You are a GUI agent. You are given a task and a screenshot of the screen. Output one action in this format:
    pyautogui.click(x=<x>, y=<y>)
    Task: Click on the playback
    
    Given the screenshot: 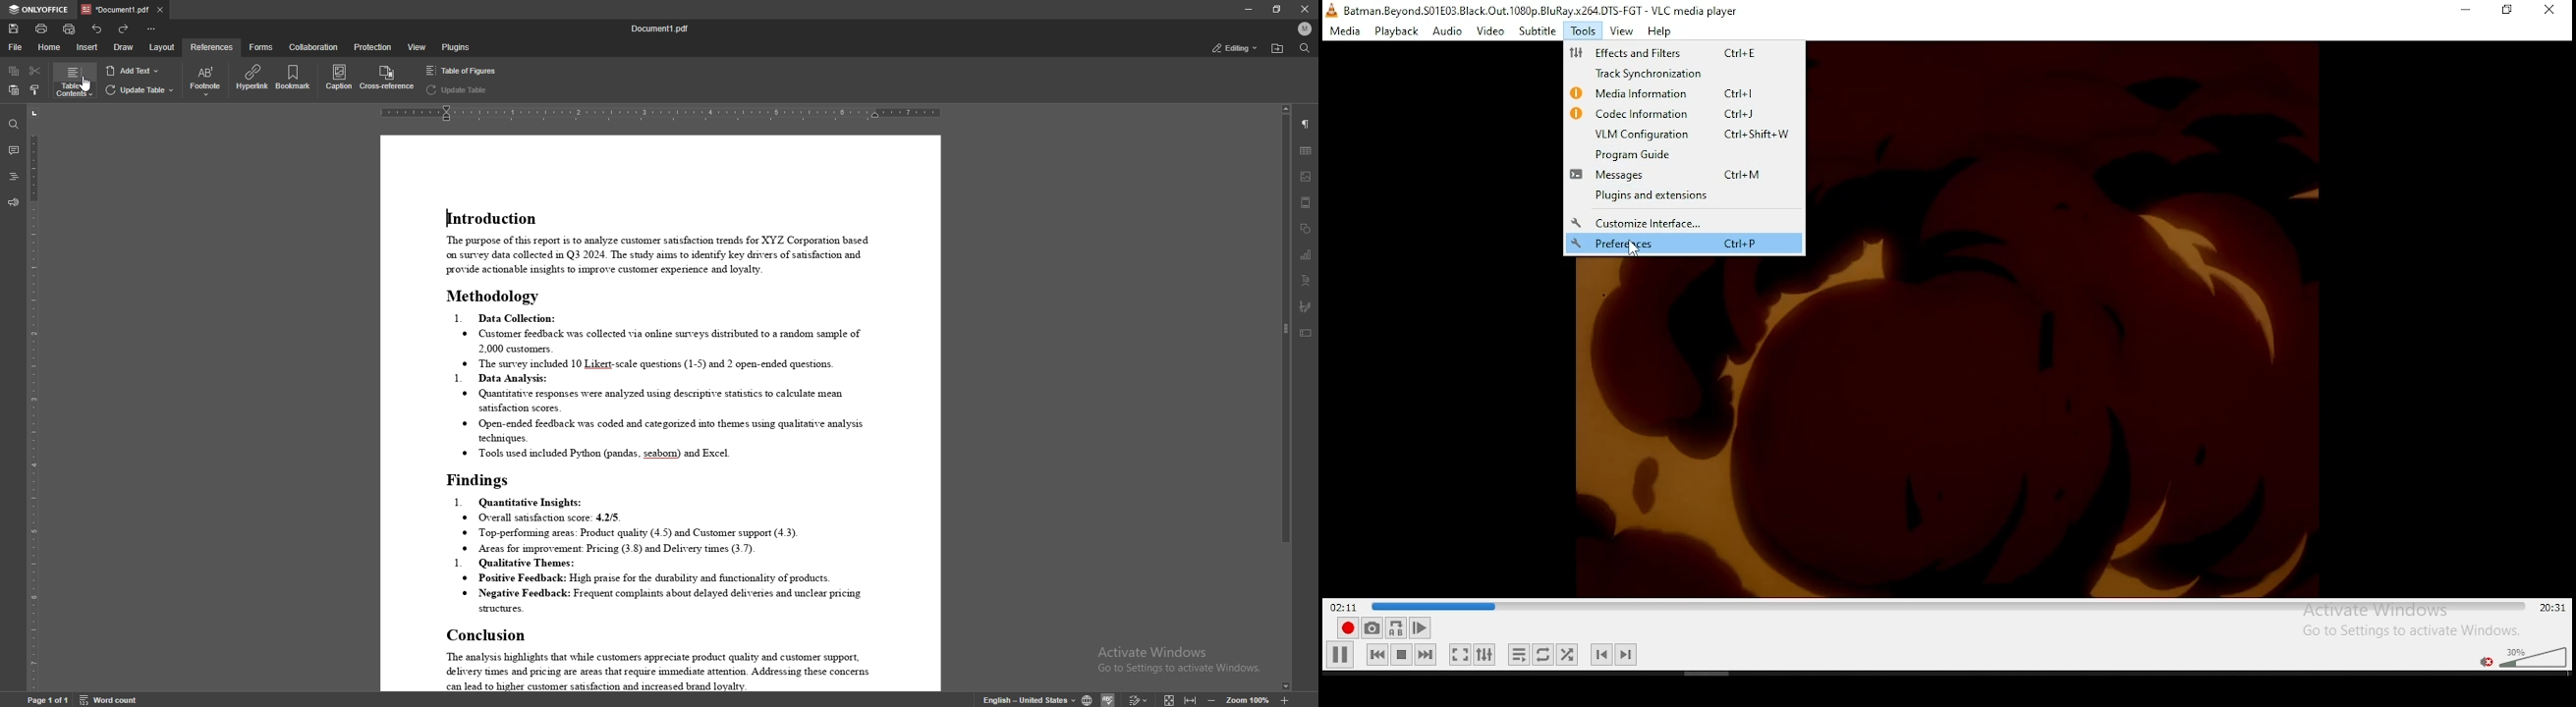 What is the action you would take?
    pyautogui.click(x=1398, y=31)
    